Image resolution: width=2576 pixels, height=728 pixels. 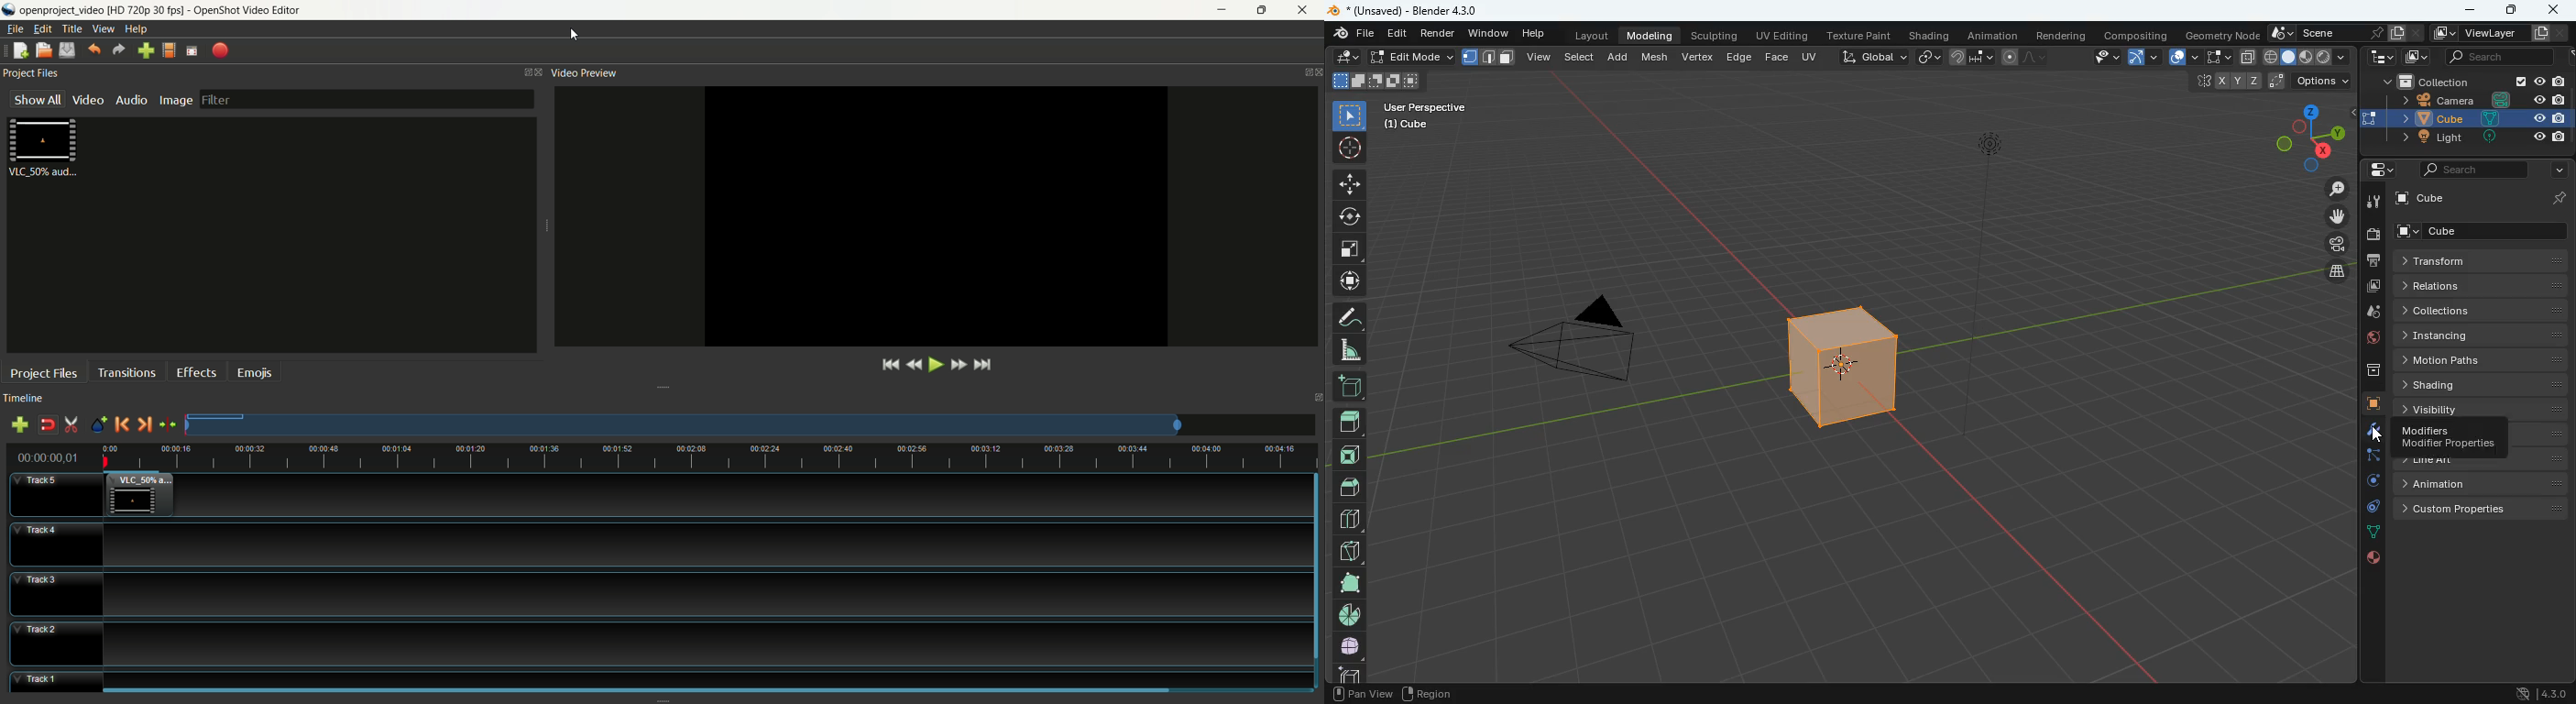 I want to click on camera, so click(x=2372, y=236).